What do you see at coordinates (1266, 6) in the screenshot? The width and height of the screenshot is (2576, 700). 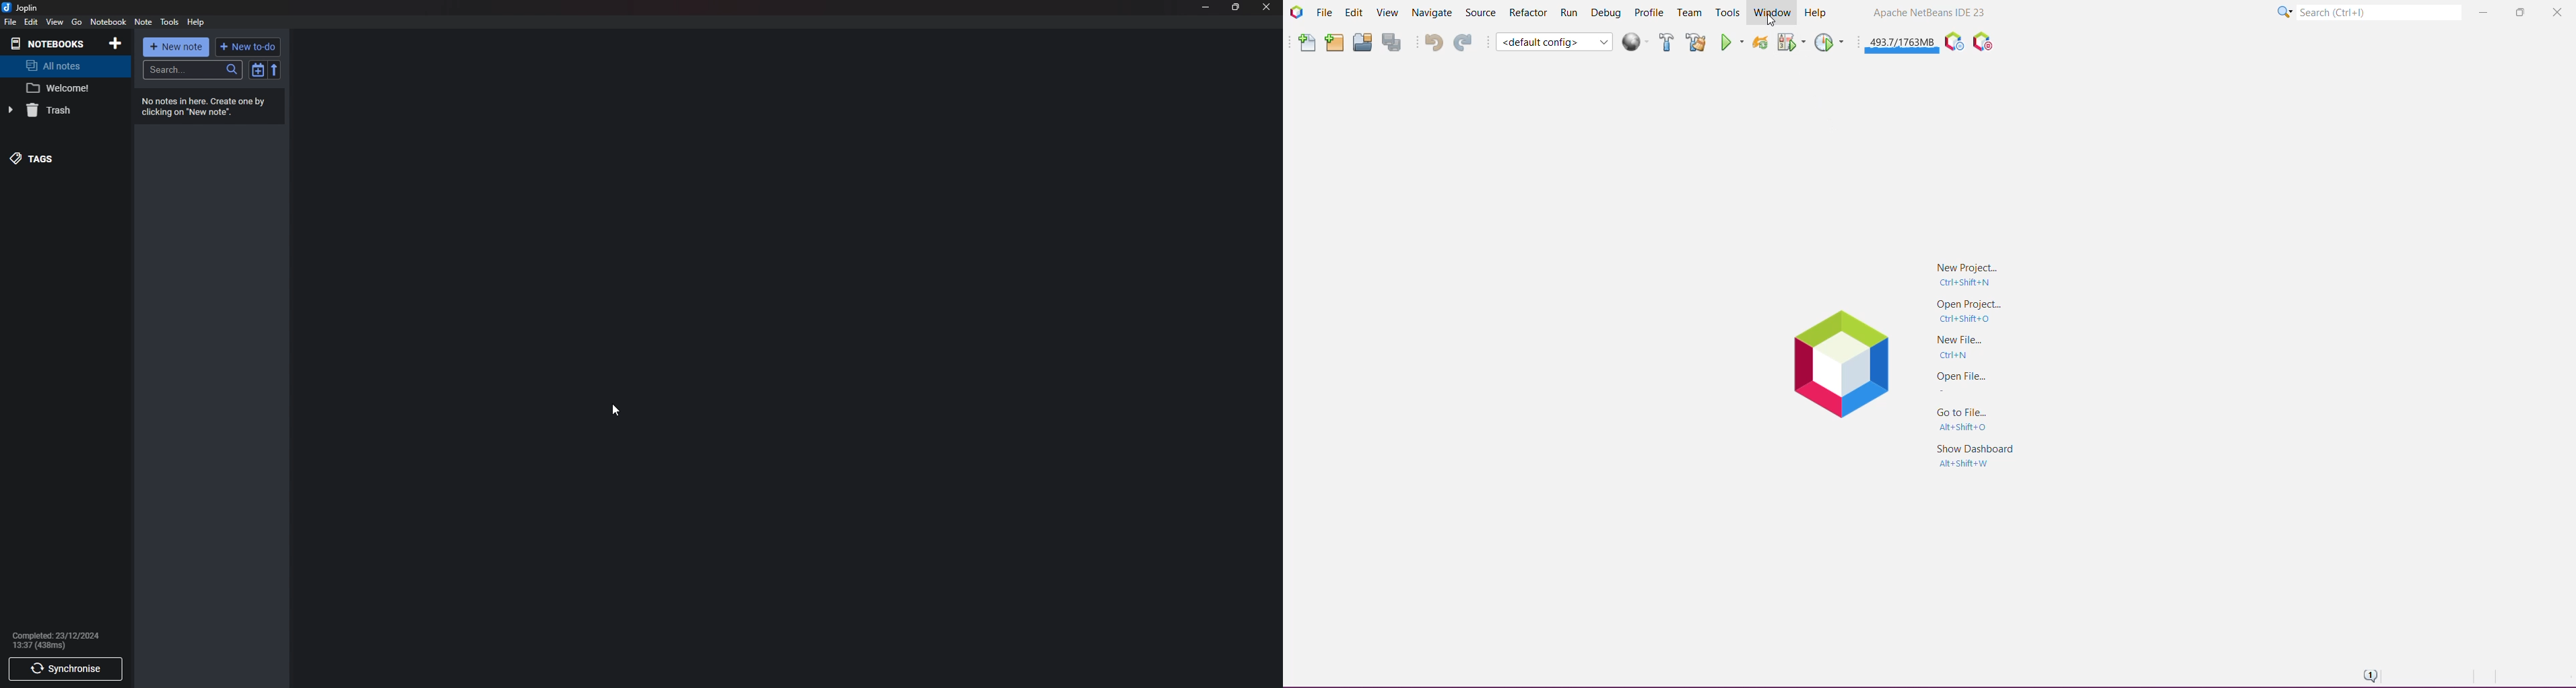 I see `close` at bounding box center [1266, 6].